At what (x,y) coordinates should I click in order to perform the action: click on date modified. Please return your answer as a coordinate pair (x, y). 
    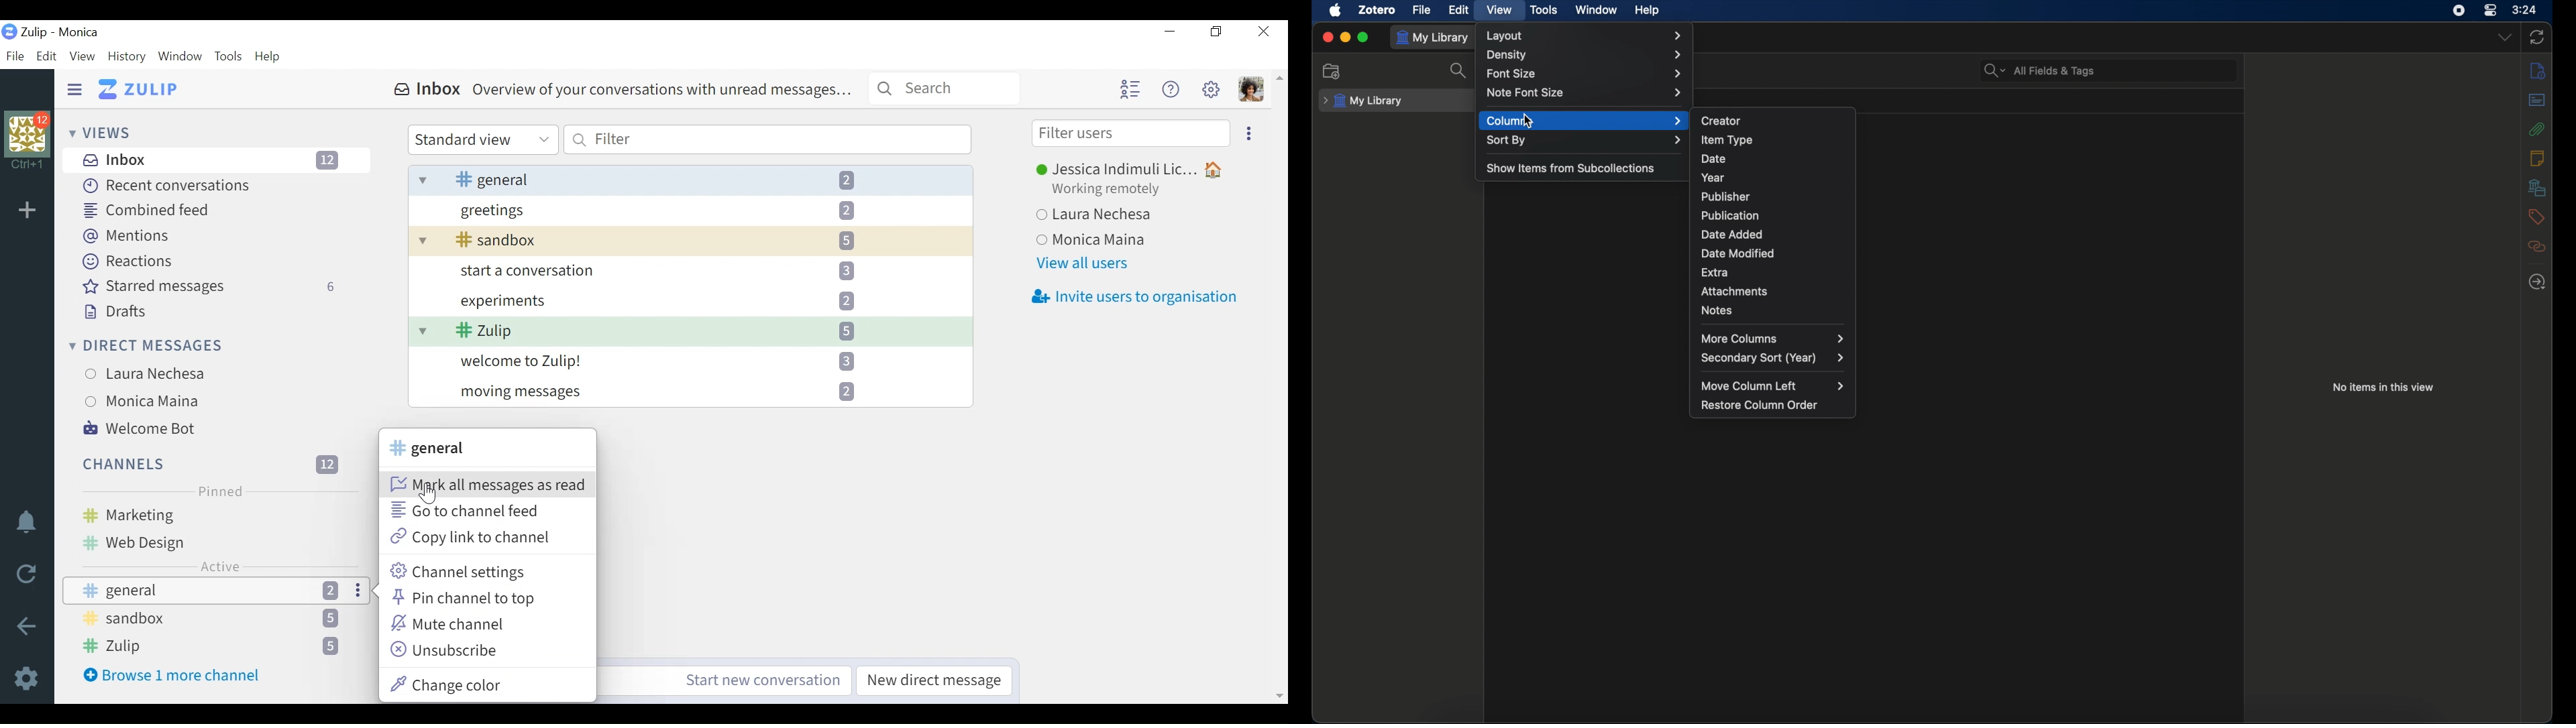
    Looking at the image, I should click on (1739, 253).